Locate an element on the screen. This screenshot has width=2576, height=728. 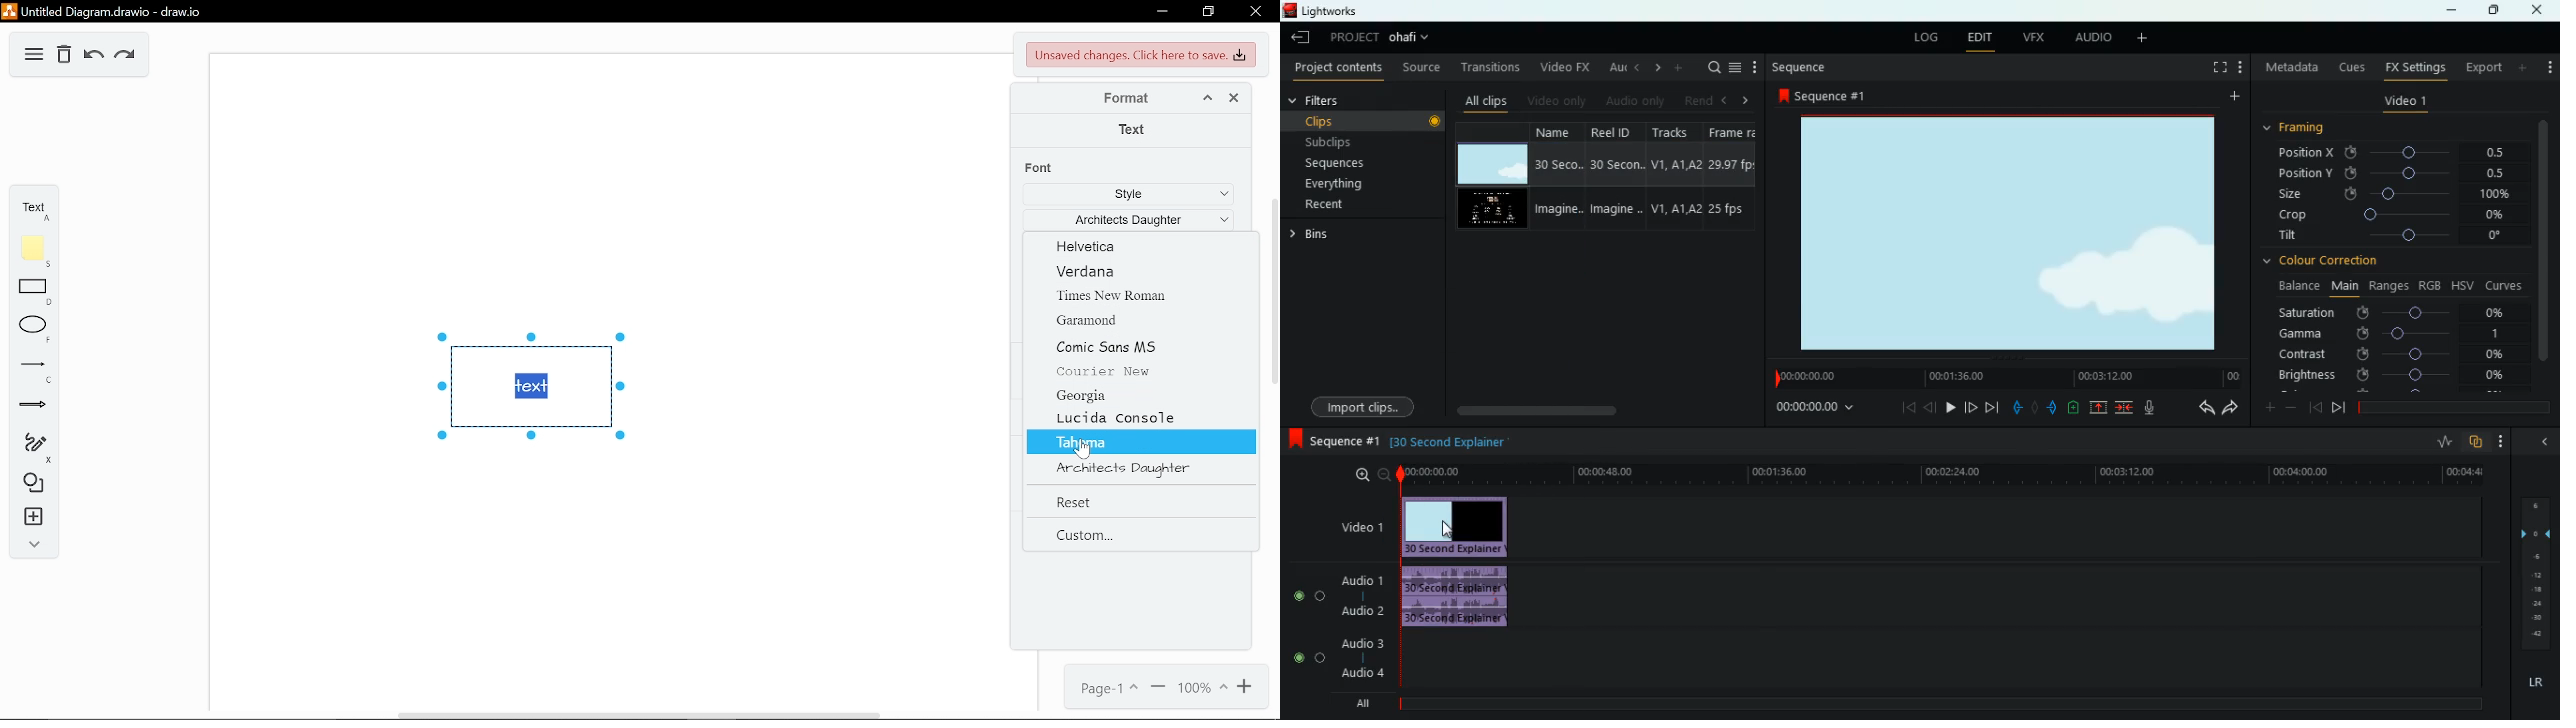
text is located at coordinates (32, 207).